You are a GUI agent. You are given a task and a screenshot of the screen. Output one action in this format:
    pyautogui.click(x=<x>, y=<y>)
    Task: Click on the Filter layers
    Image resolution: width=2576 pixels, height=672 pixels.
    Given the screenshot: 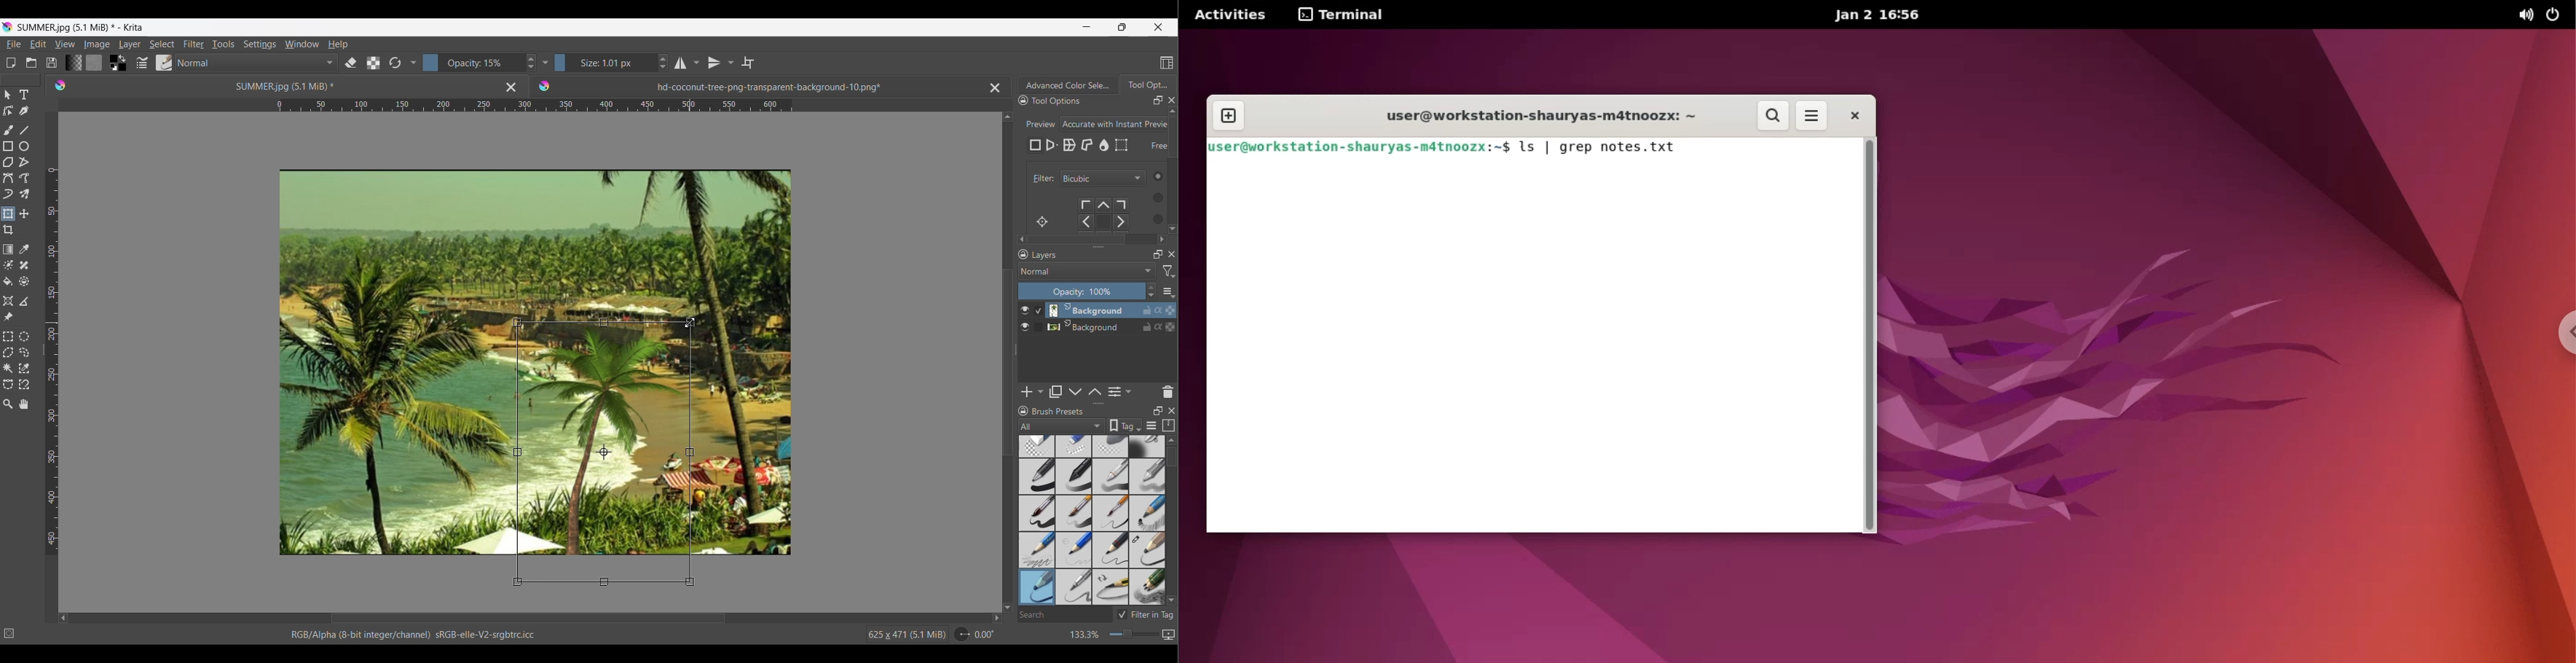 What is the action you would take?
    pyautogui.click(x=1170, y=271)
    